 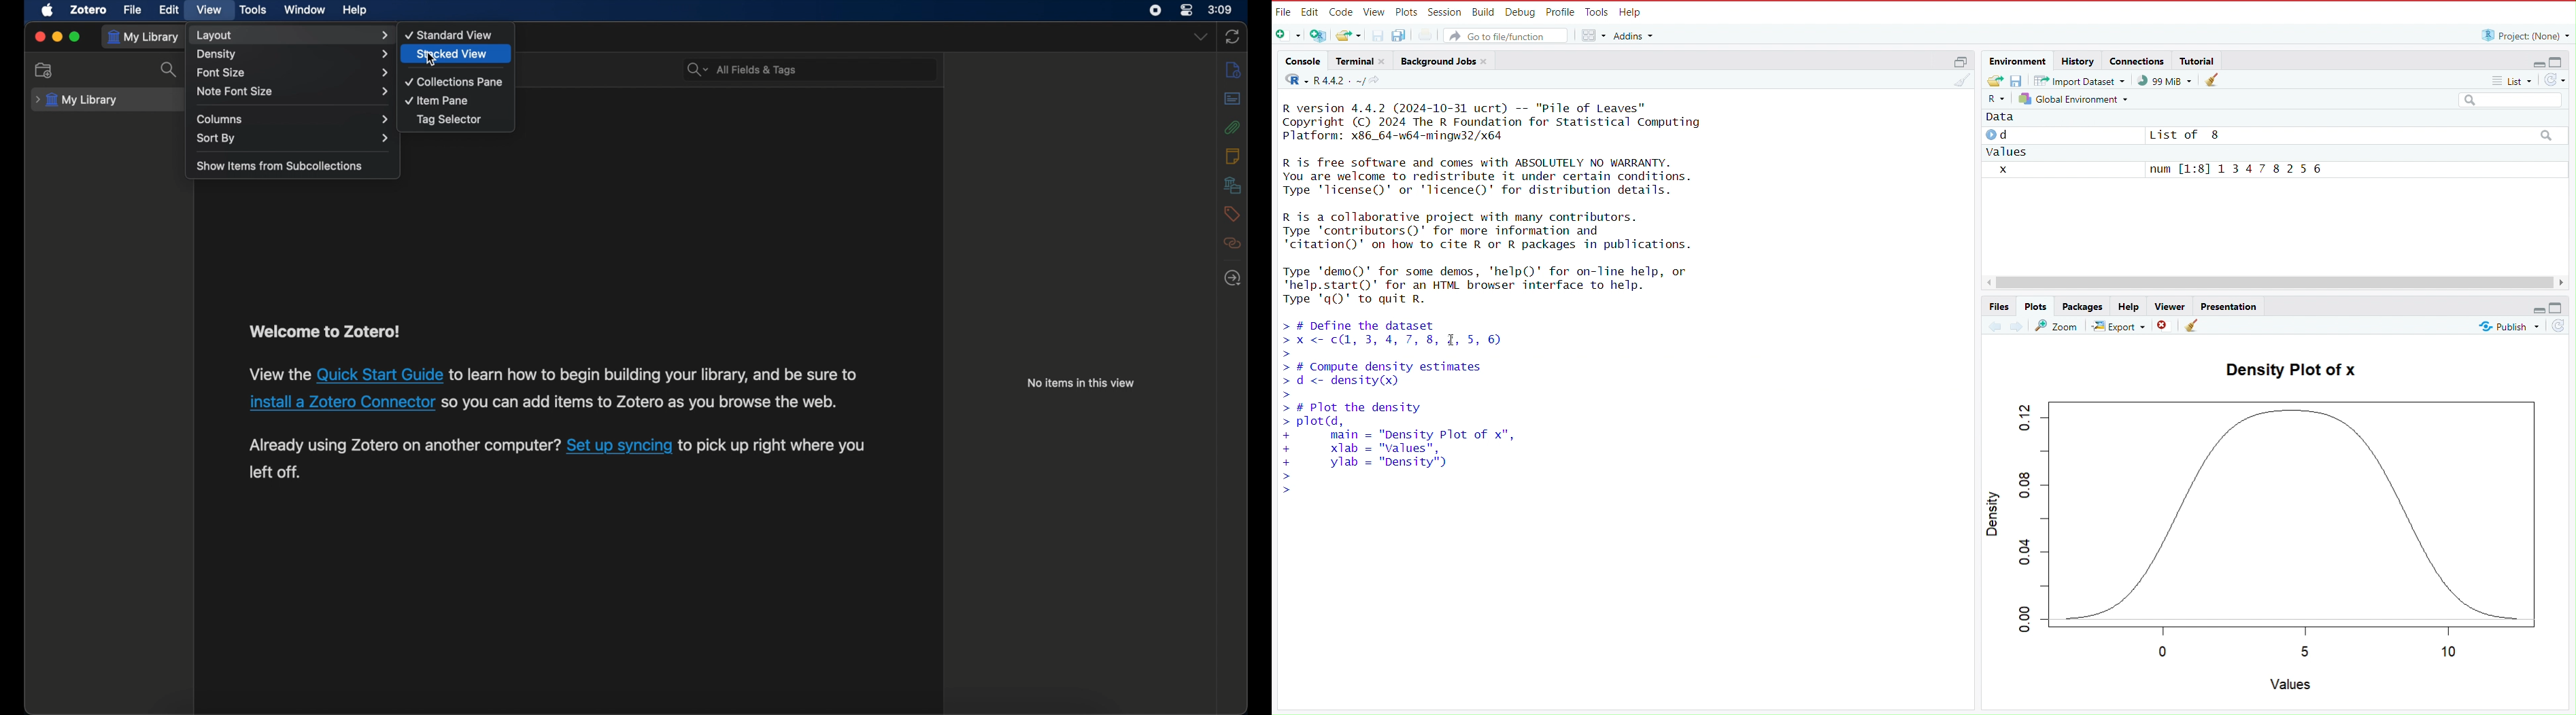 I want to click on density, so click(x=1989, y=510).